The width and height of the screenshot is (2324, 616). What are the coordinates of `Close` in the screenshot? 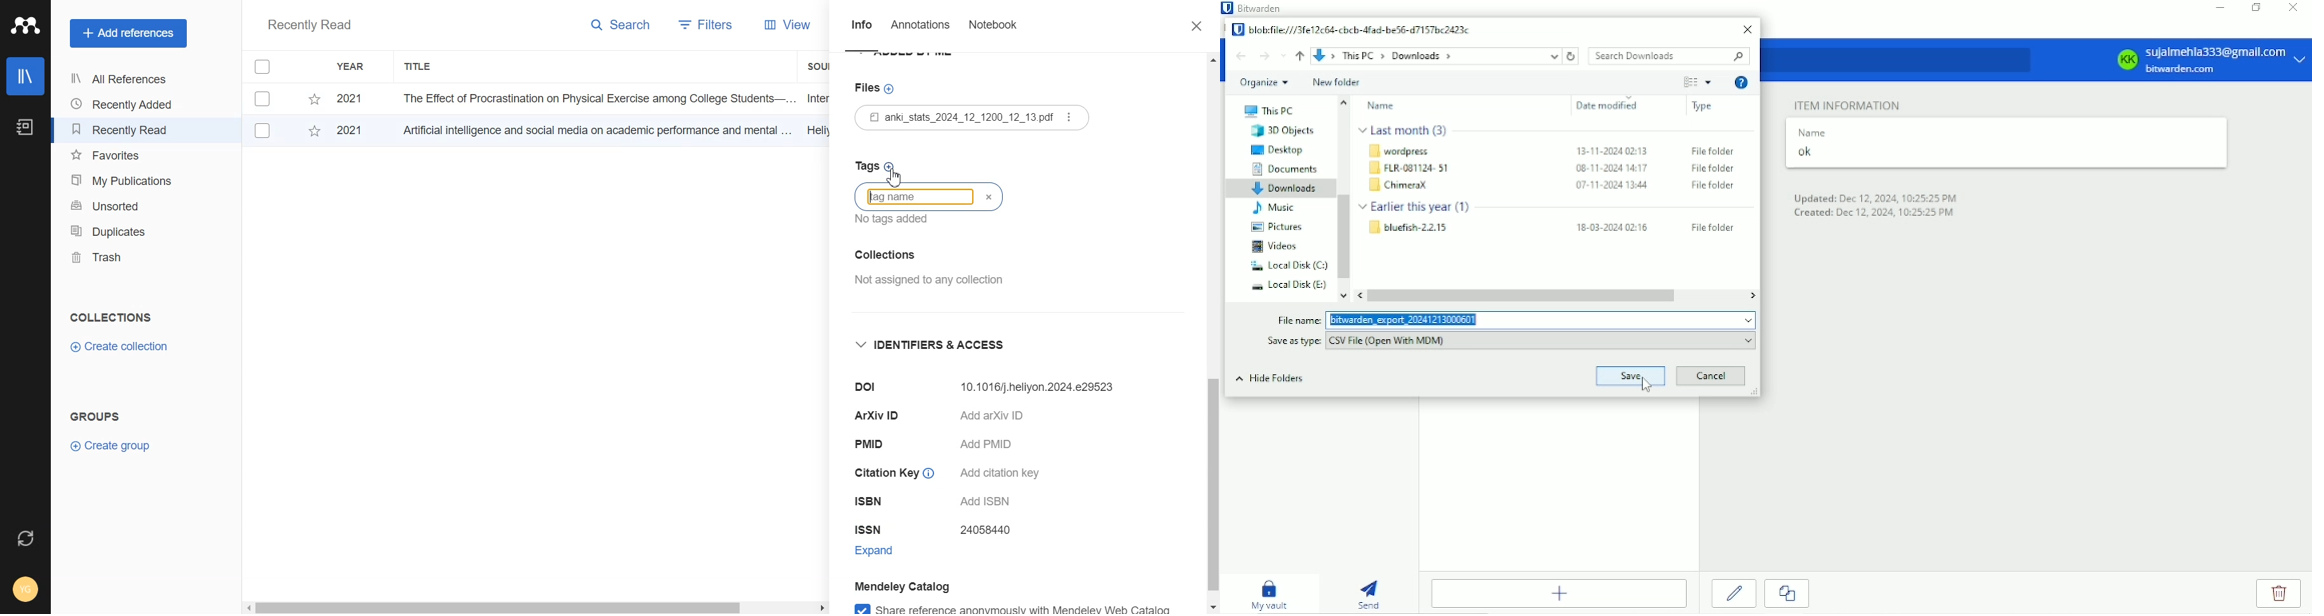 It's located at (2291, 9).